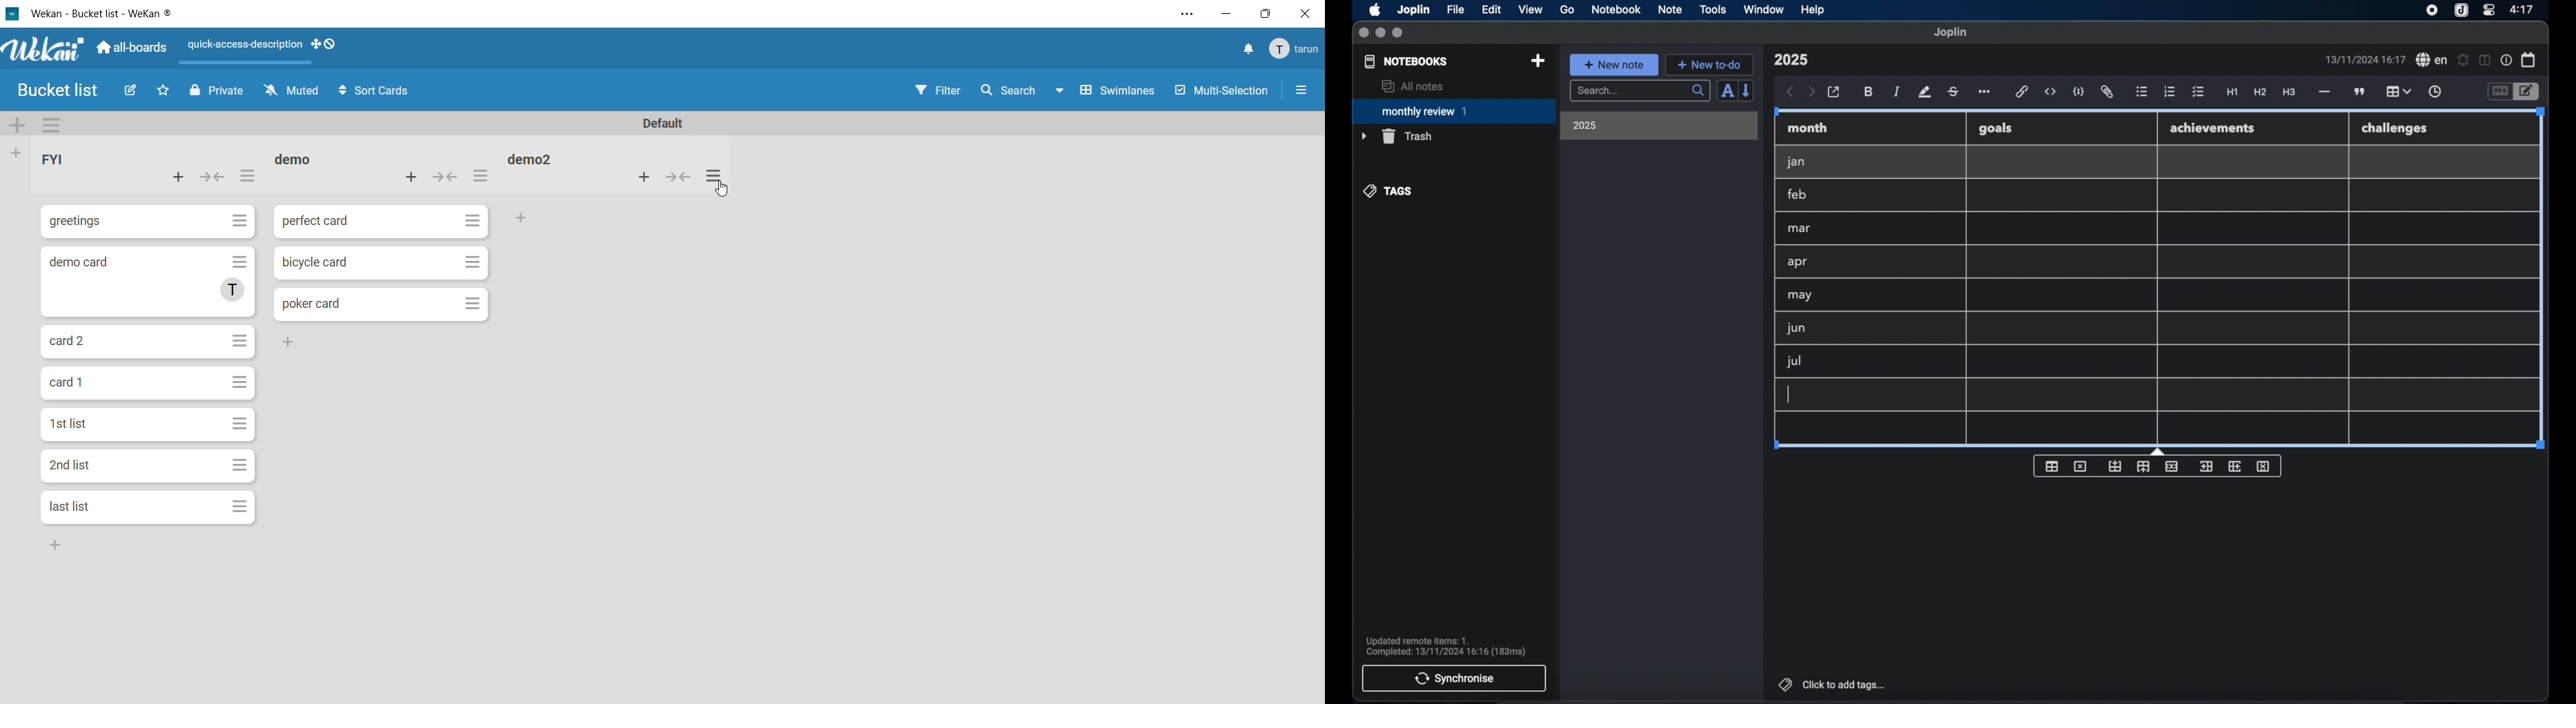 This screenshot has height=728, width=2576. I want to click on time, so click(2523, 9).